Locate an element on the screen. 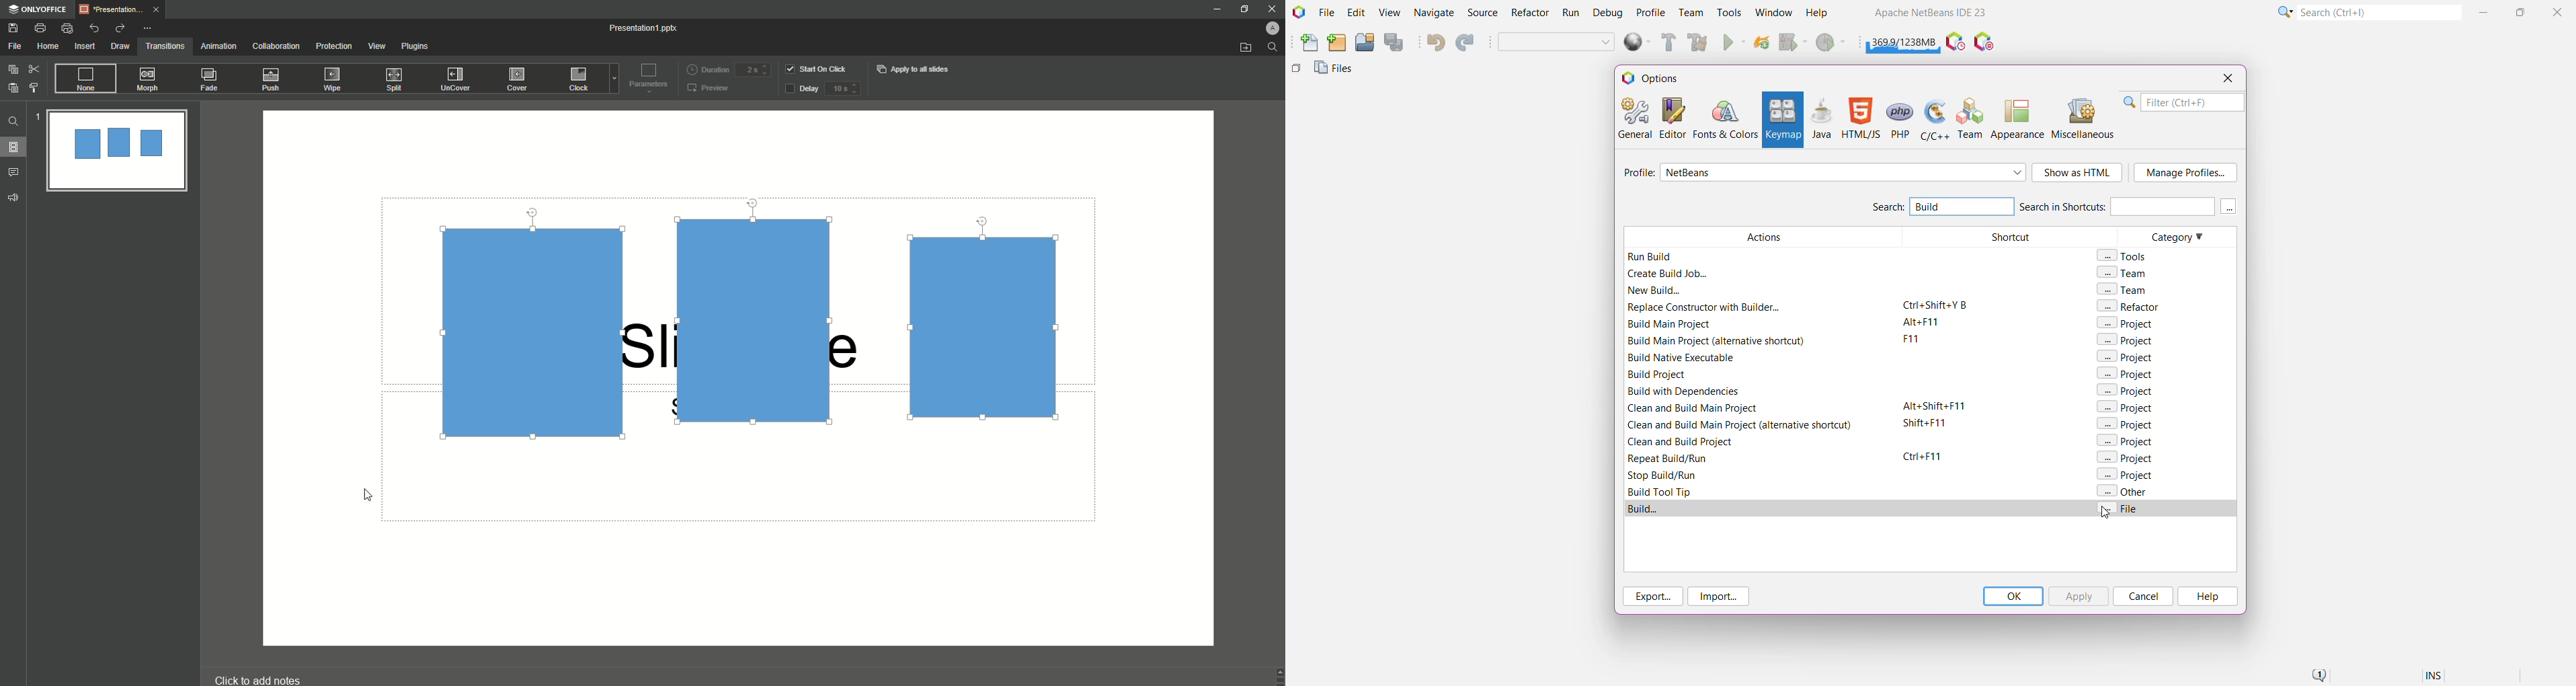 Image resolution: width=2576 pixels, height=700 pixels. Shape 3 is located at coordinates (987, 326).